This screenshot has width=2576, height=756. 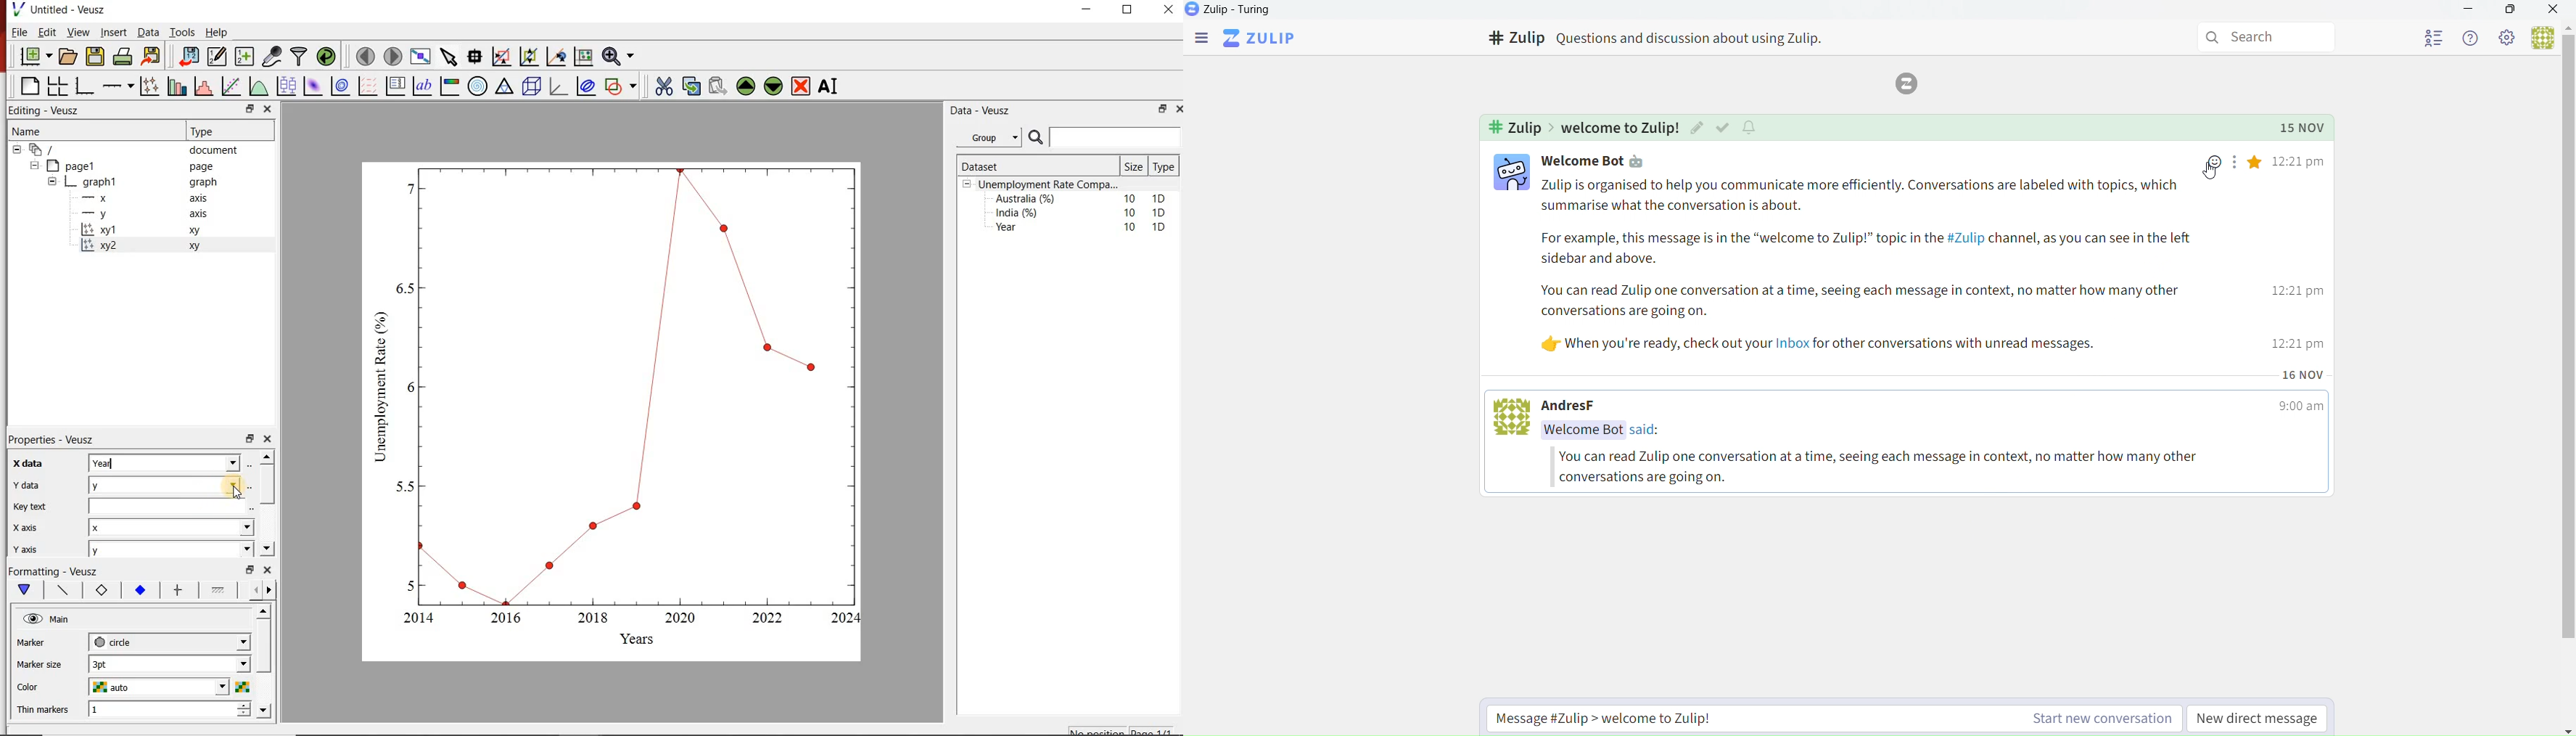 What do you see at coordinates (246, 704) in the screenshot?
I see `increase` at bounding box center [246, 704].